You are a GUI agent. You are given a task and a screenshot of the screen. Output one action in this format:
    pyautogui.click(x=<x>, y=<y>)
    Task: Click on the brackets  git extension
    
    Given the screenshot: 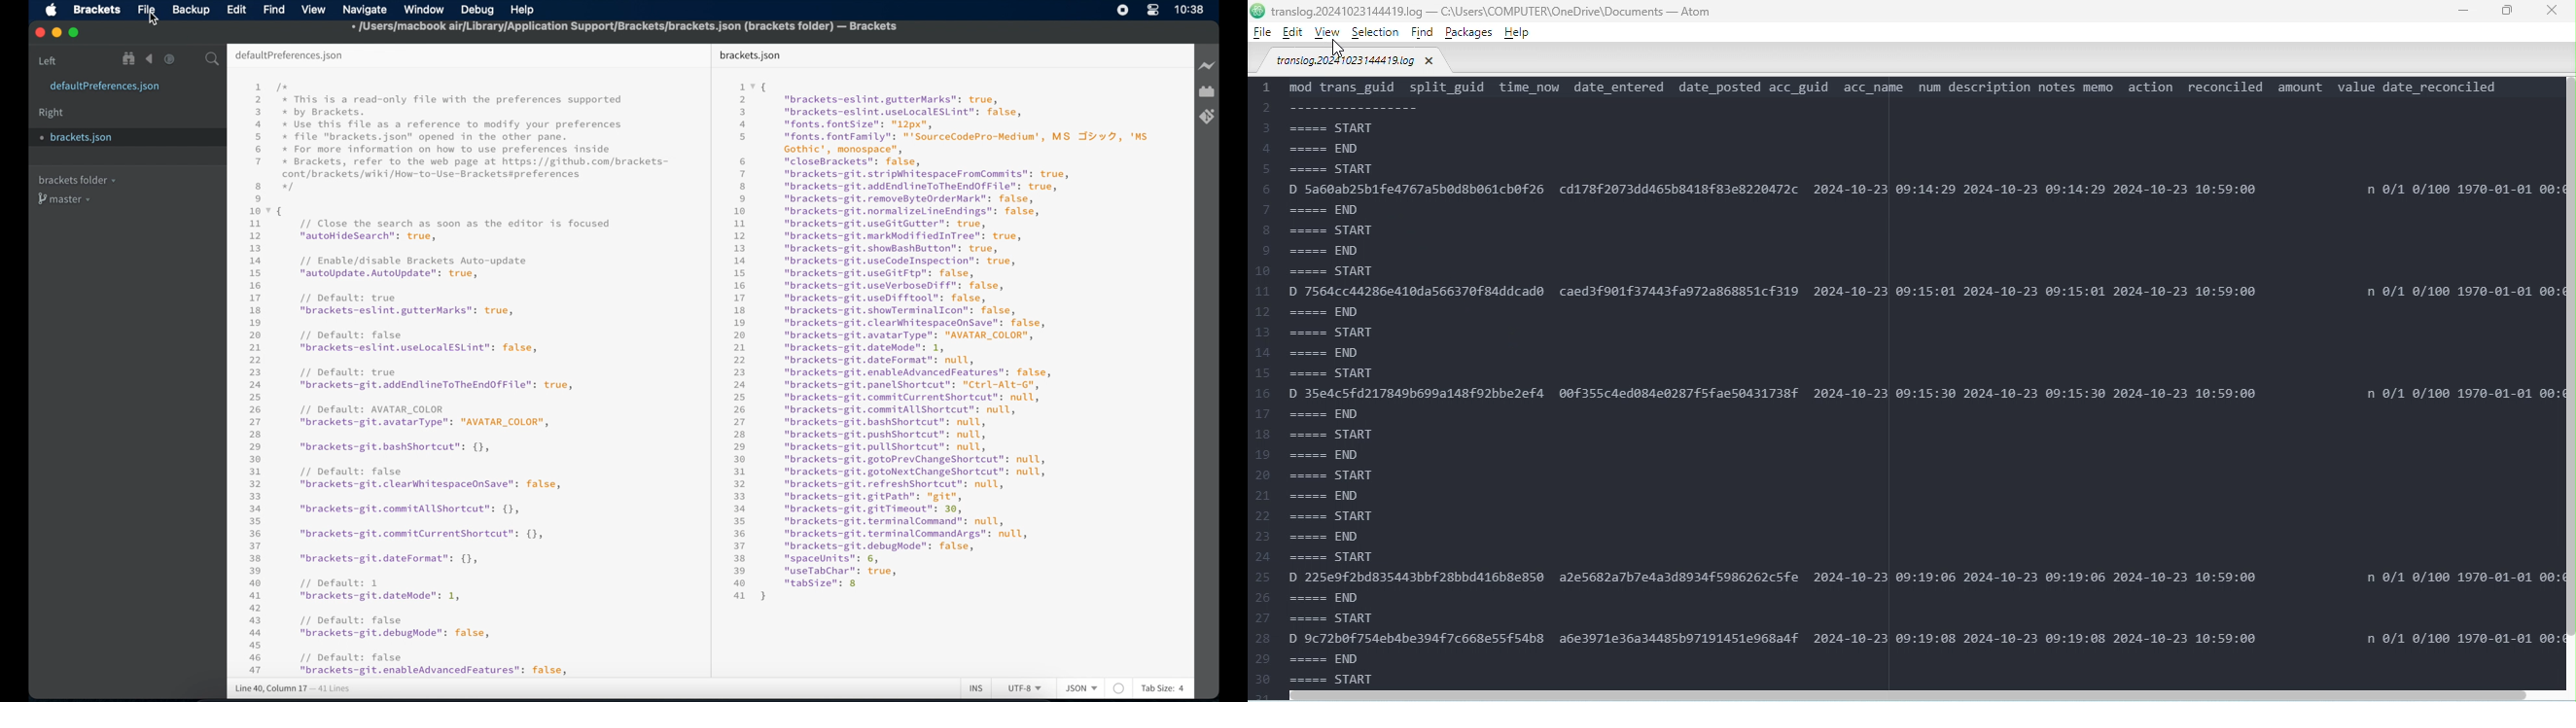 What is the action you would take?
    pyautogui.click(x=1207, y=117)
    